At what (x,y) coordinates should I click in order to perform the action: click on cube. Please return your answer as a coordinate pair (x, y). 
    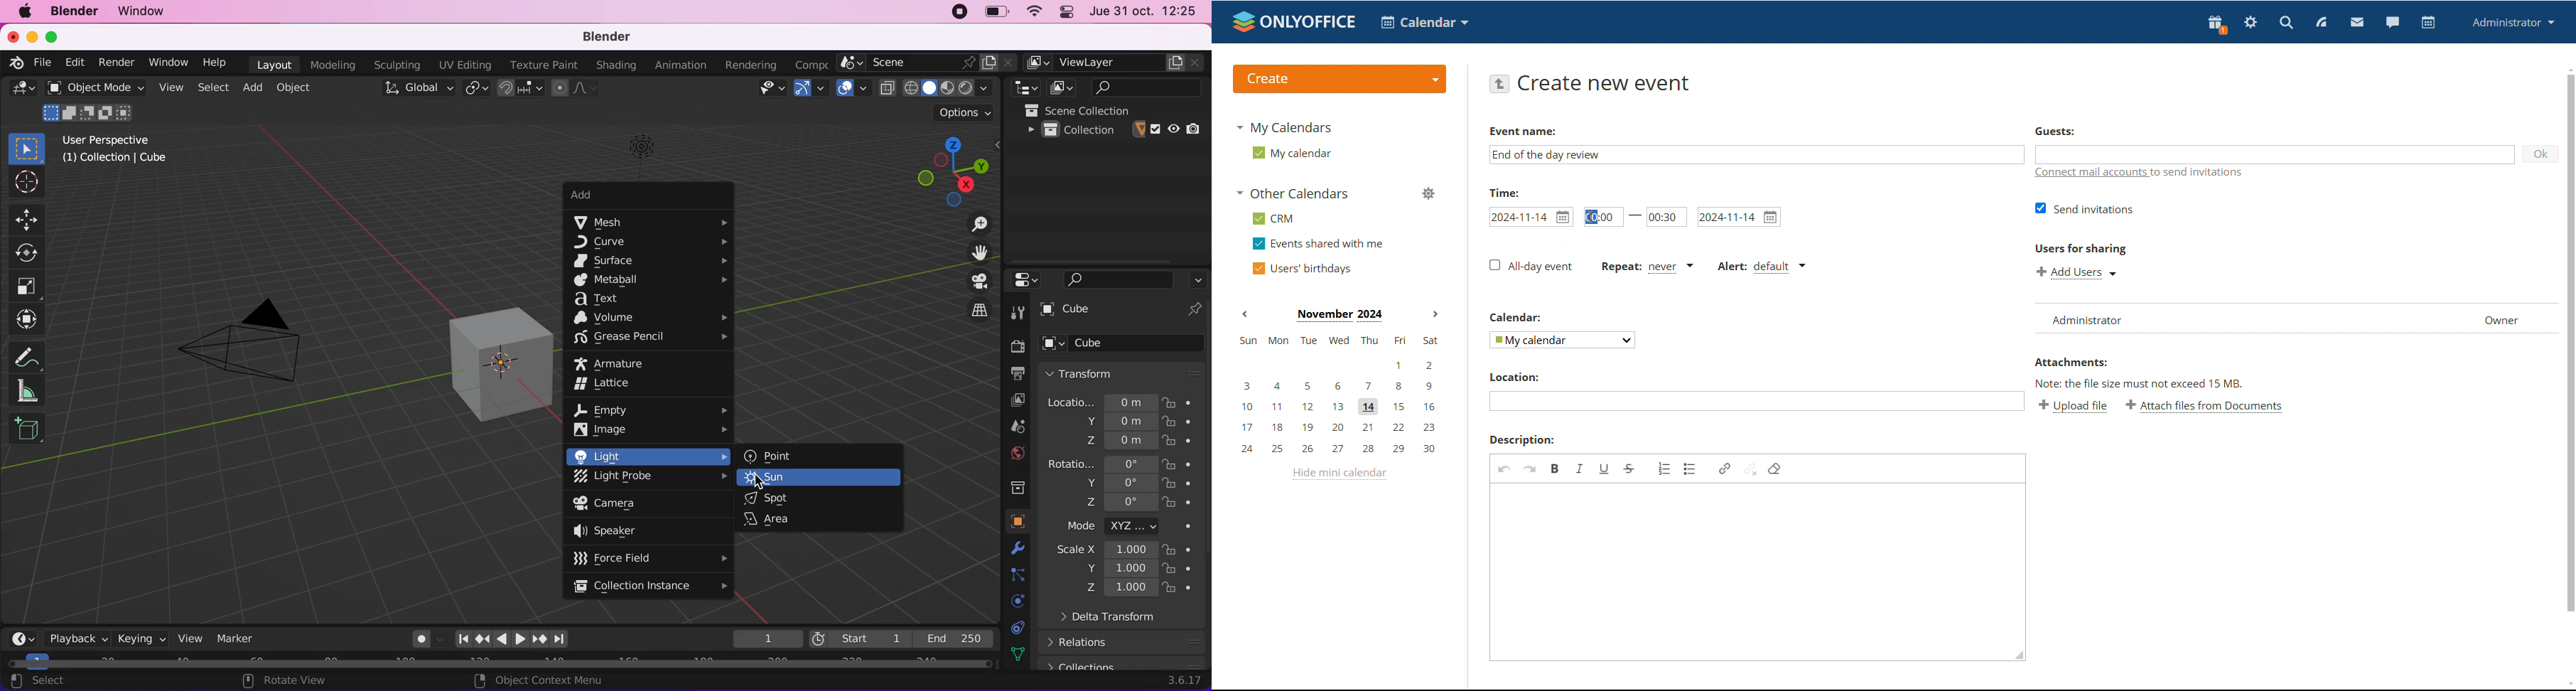
    Looking at the image, I should click on (478, 353).